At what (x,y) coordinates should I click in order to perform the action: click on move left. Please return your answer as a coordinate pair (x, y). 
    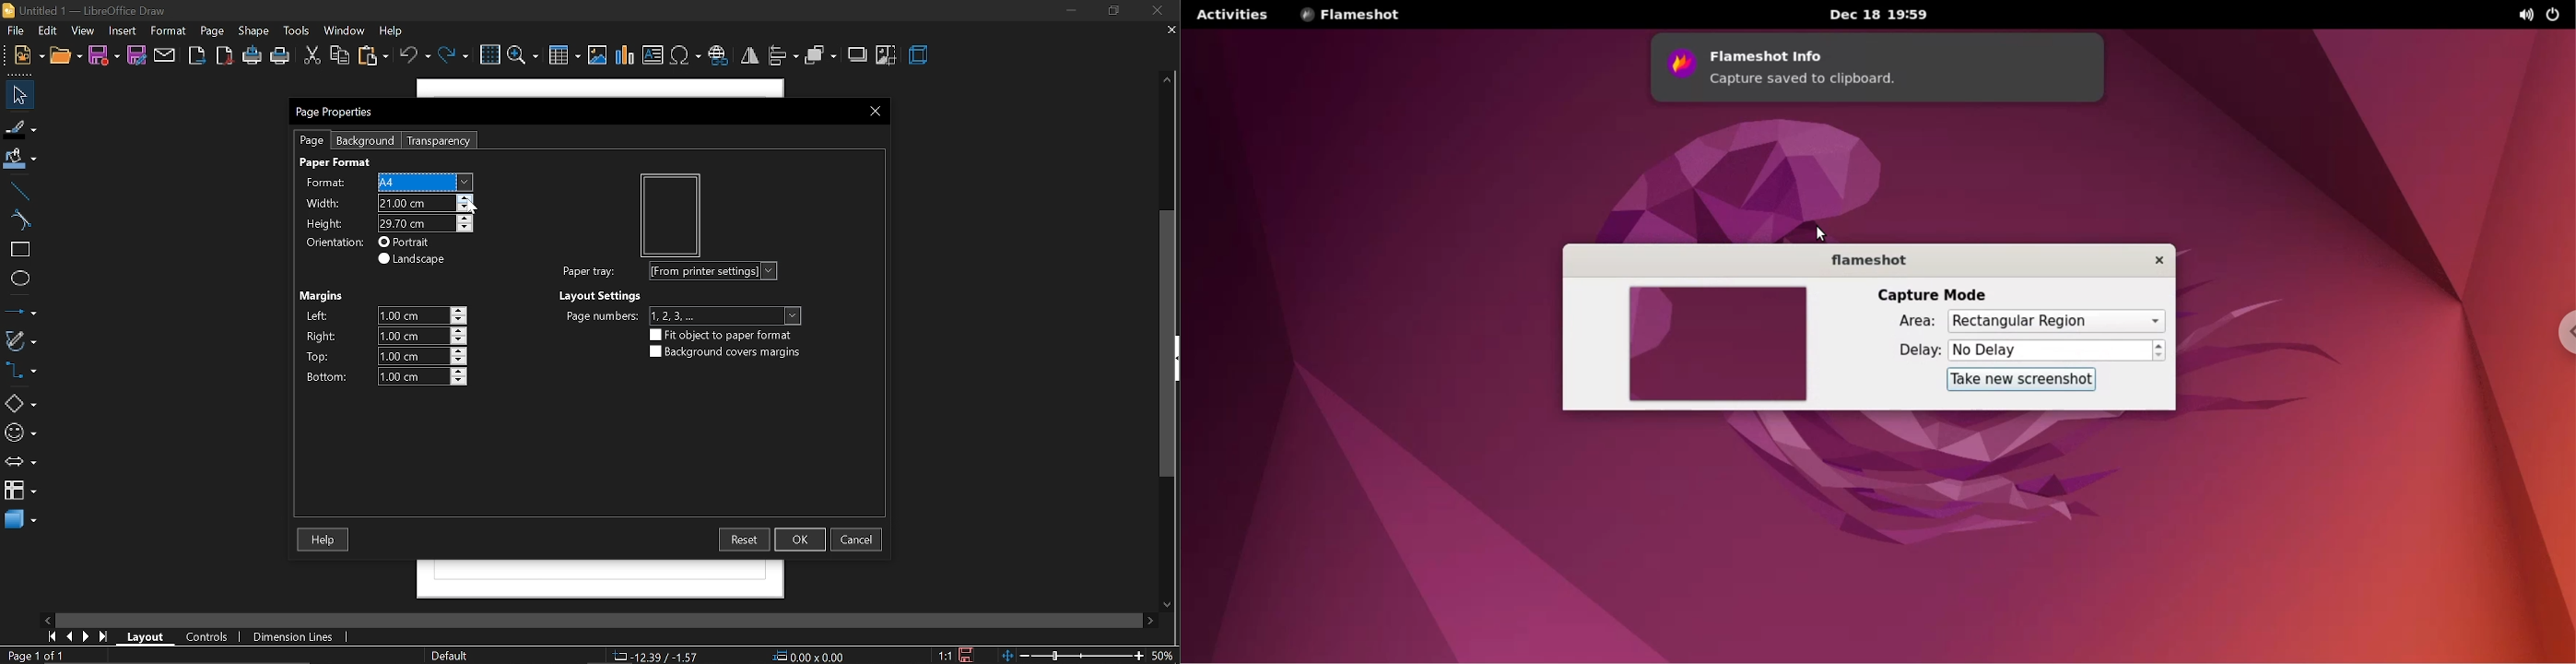
    Looking at the image, I should click on (46, 620).